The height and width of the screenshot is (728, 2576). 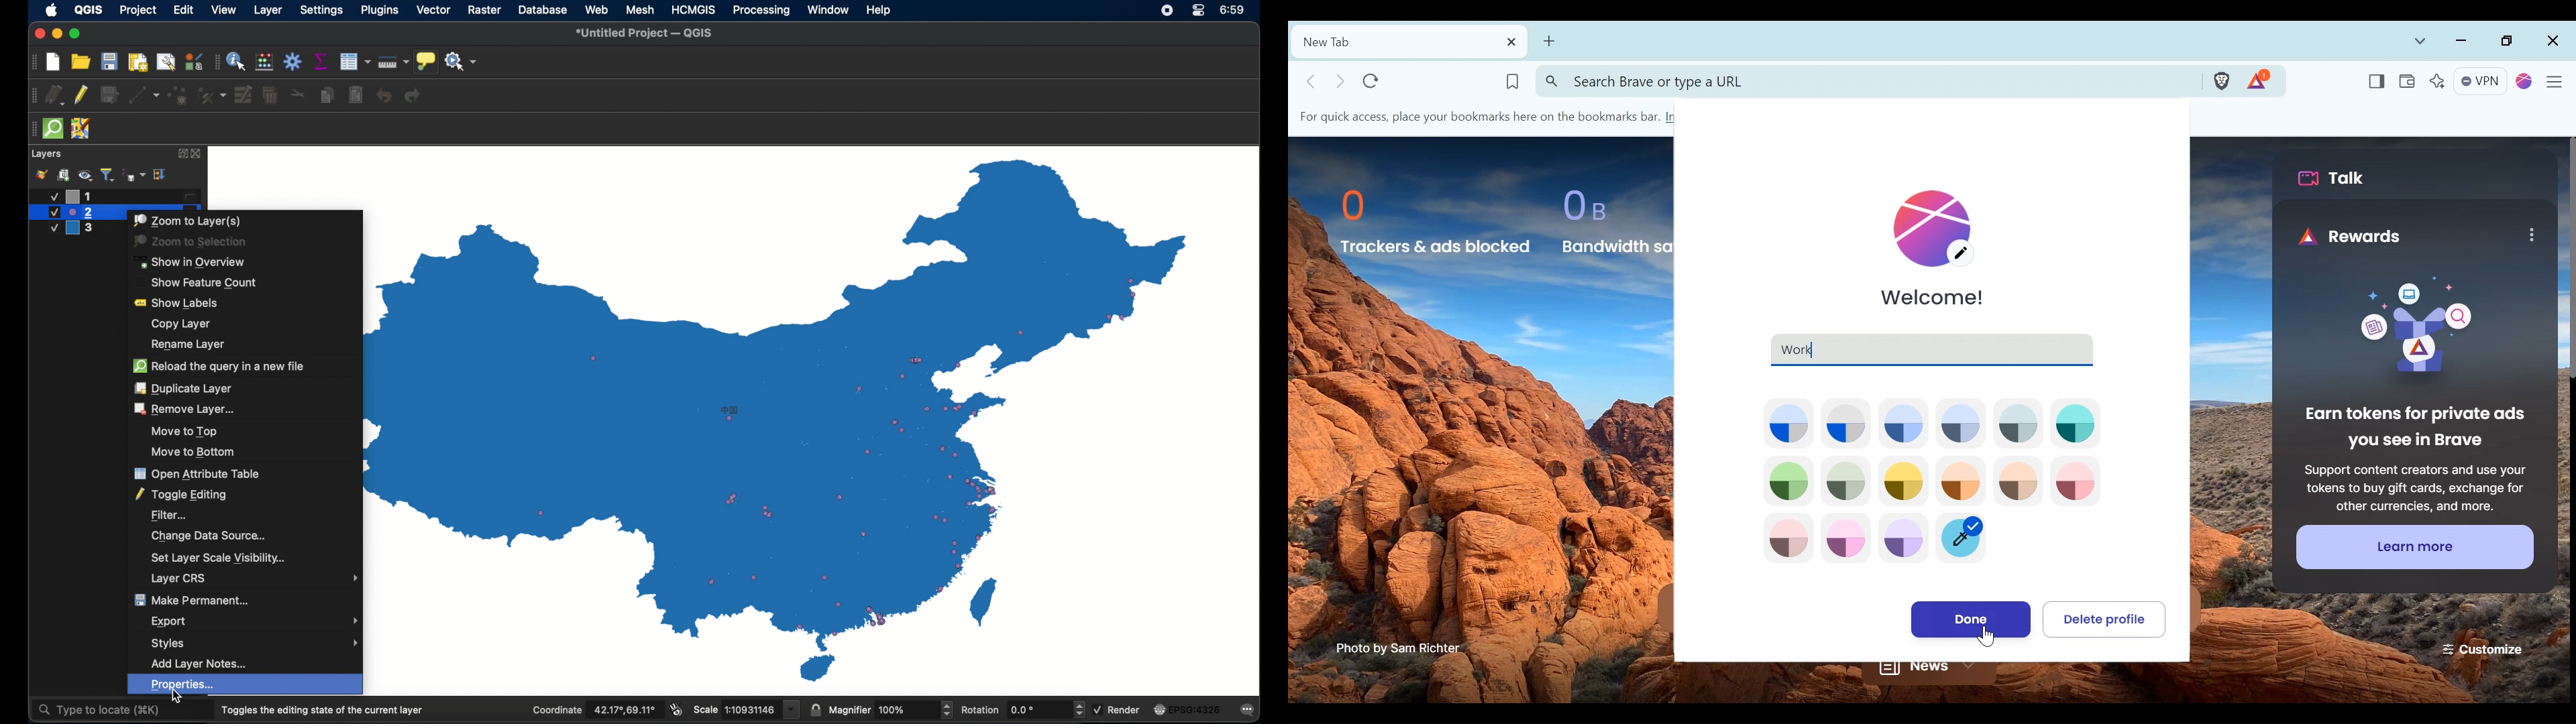 What do you see at coordinates (2336, 178) in the screenshot?
I see `Brave Talk` at bounding box center [2336, 178].